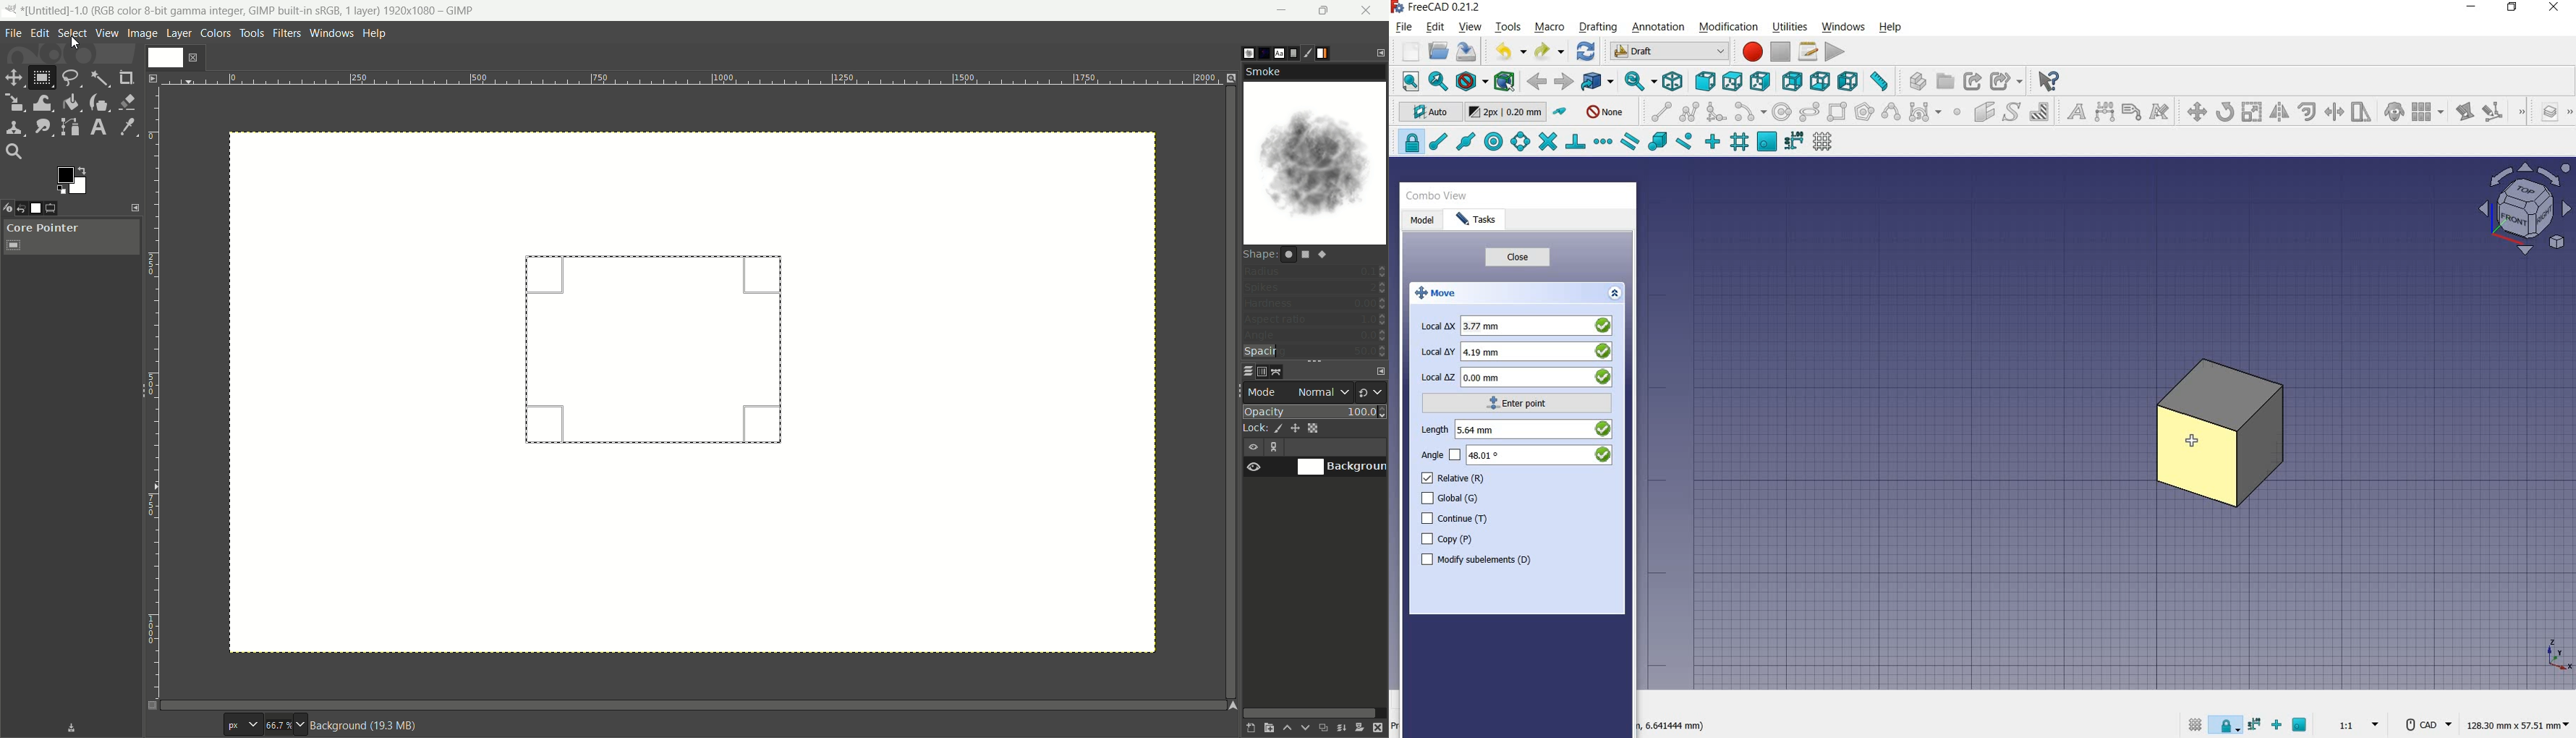 The height and width of the screenshot is (756, 2576). I want to click on eraser, so click(127, 101).